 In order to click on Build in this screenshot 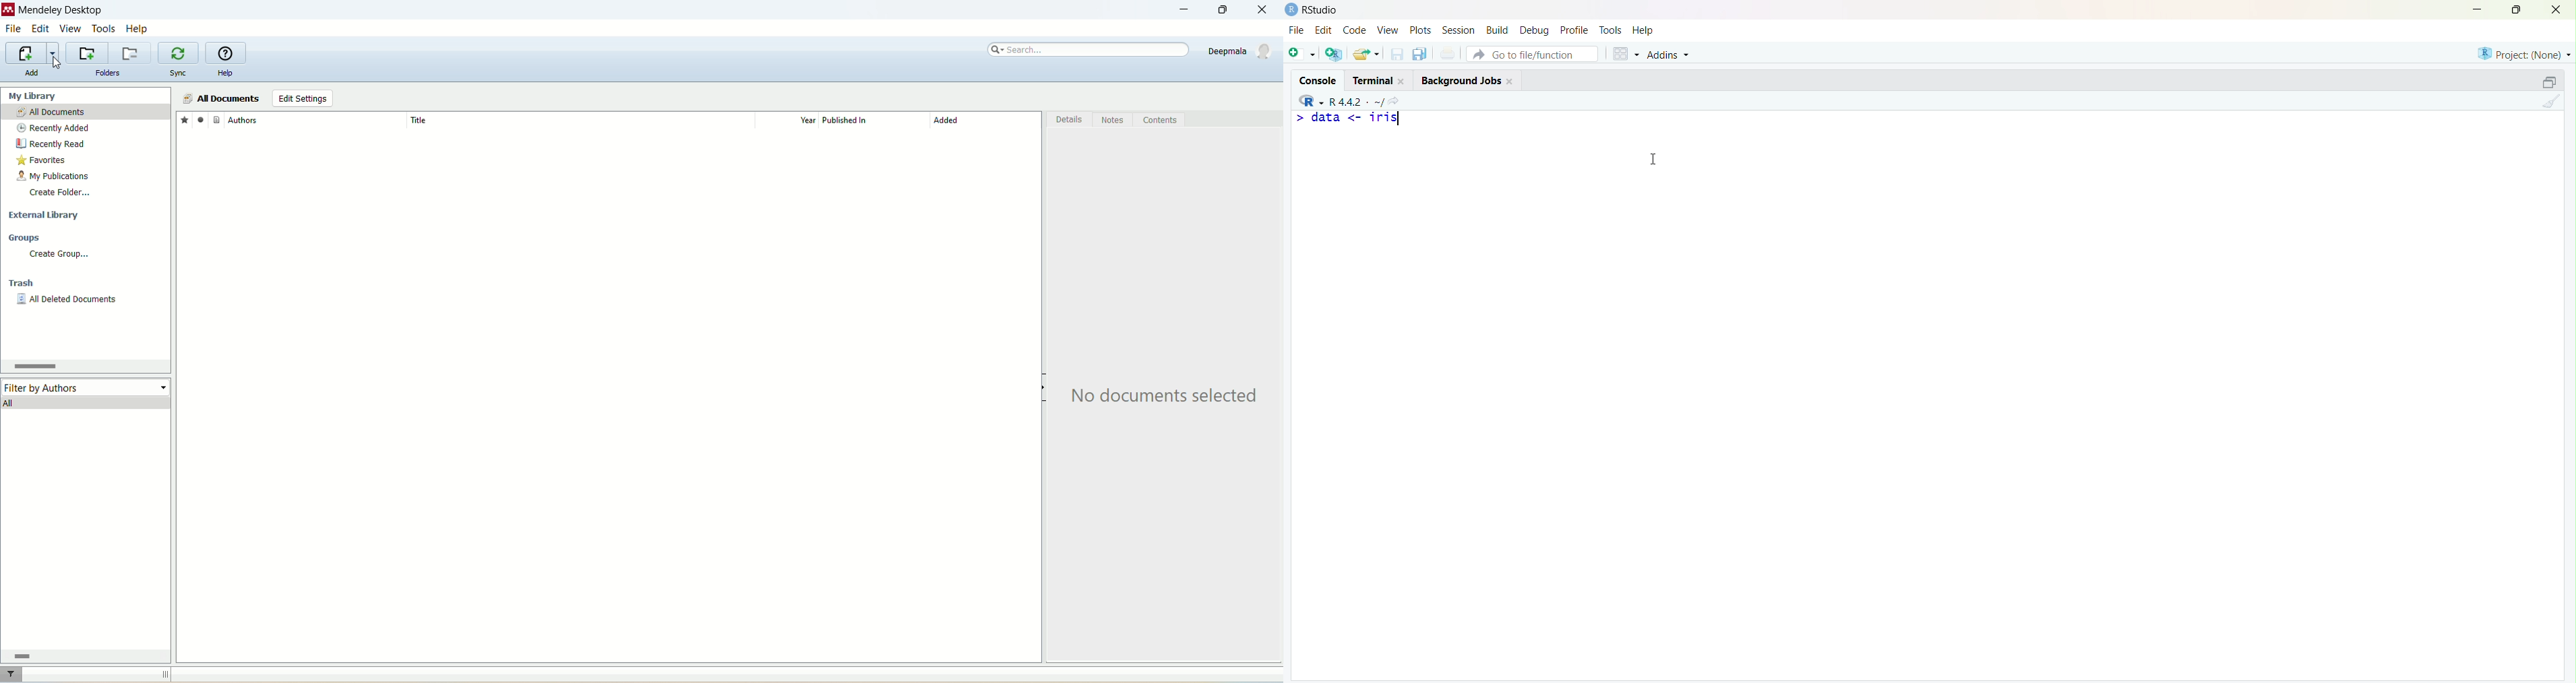, I will do `click(1499, 29)`.